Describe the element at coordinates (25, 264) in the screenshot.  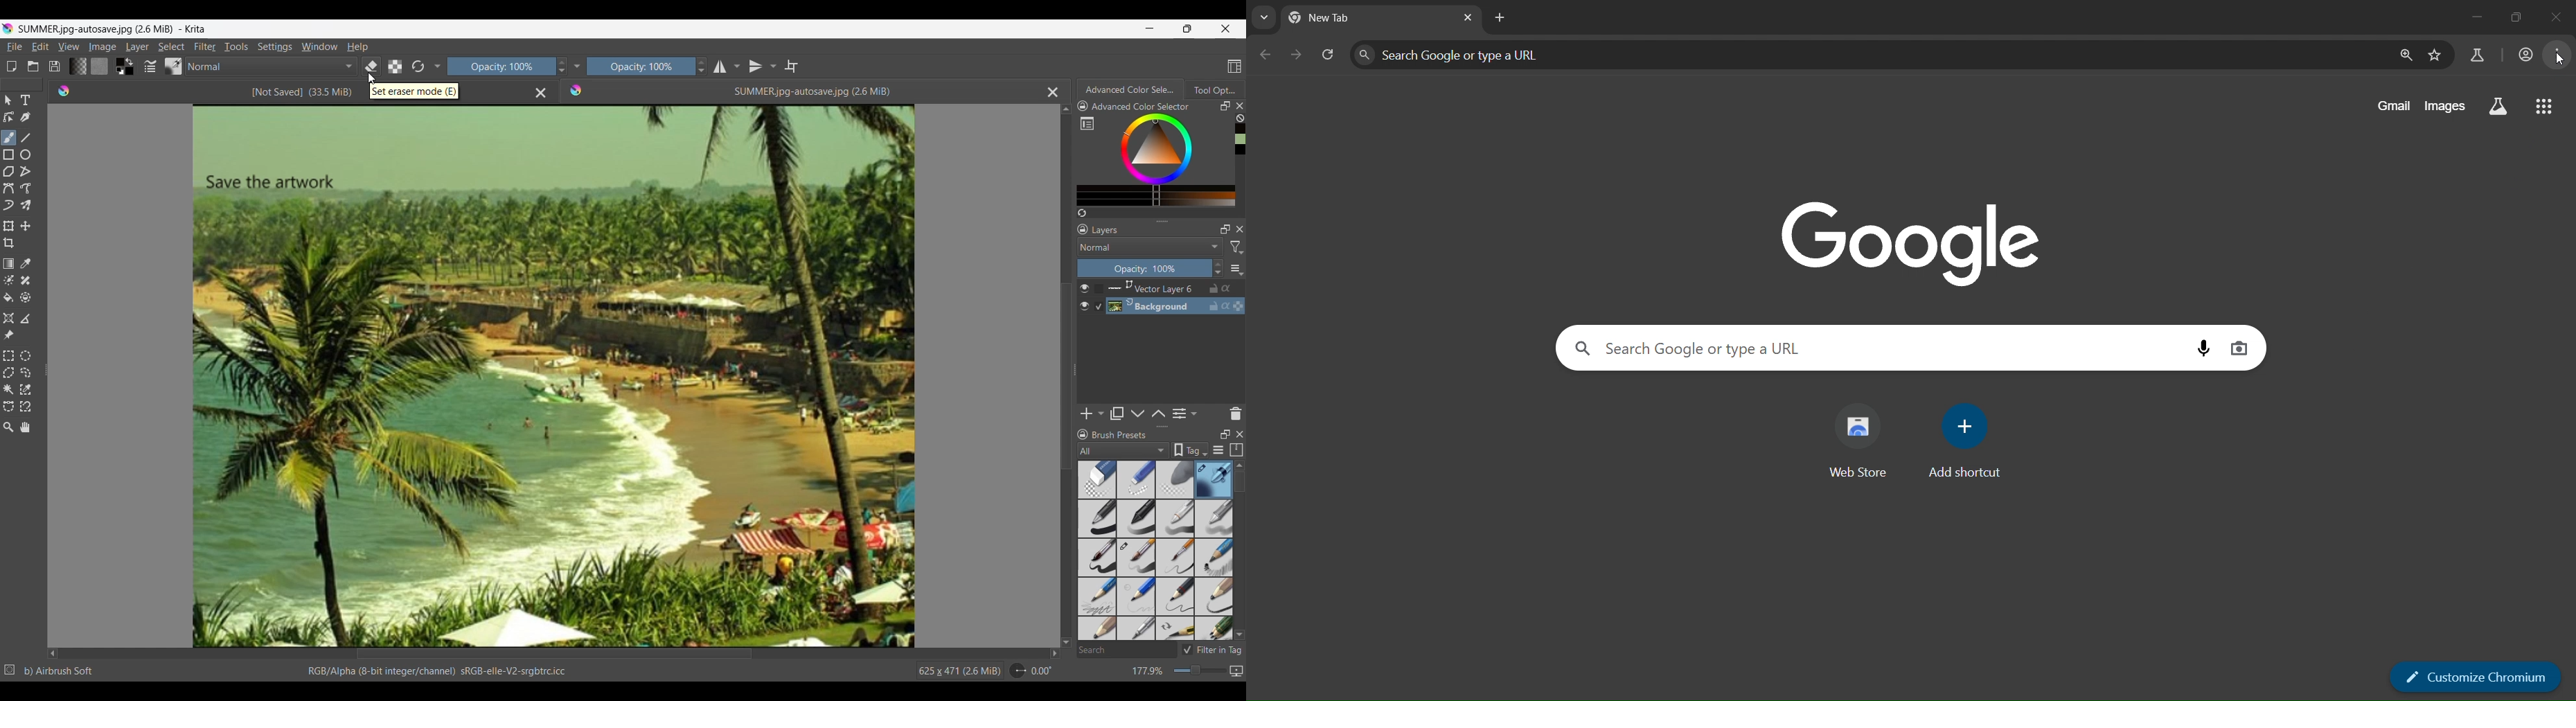
I see `Sample color from current layer` at that location.